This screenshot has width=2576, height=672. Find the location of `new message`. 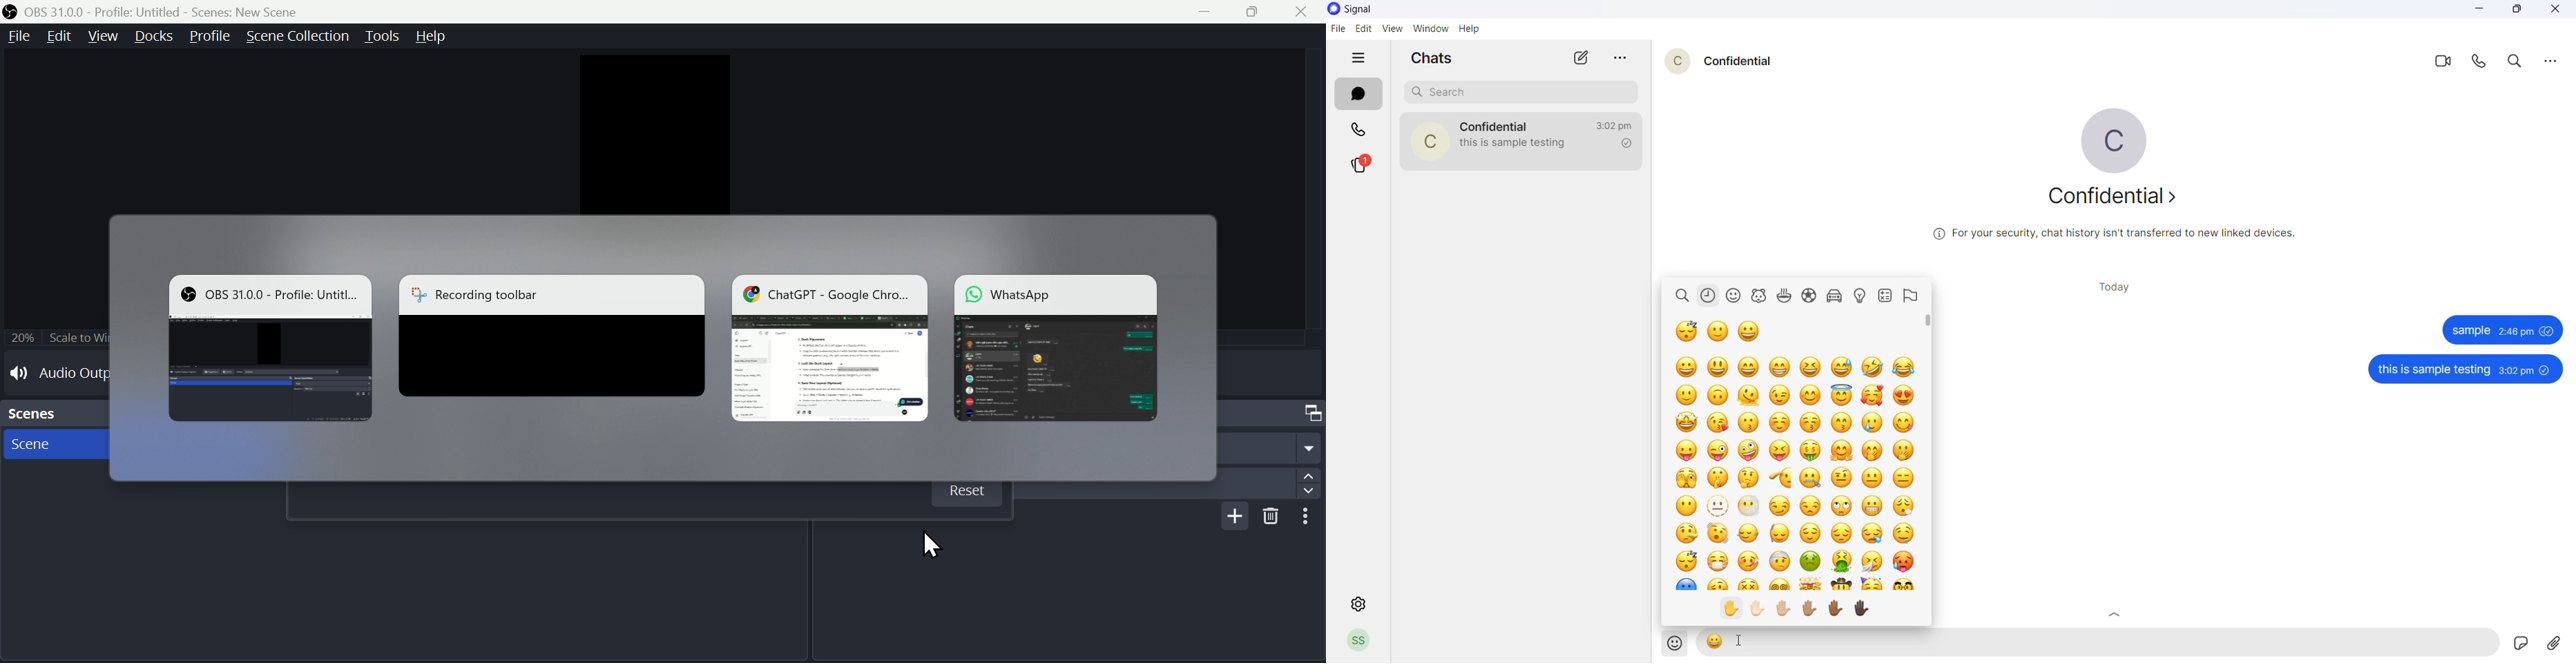

new message is located at coordinates (1583, 57).